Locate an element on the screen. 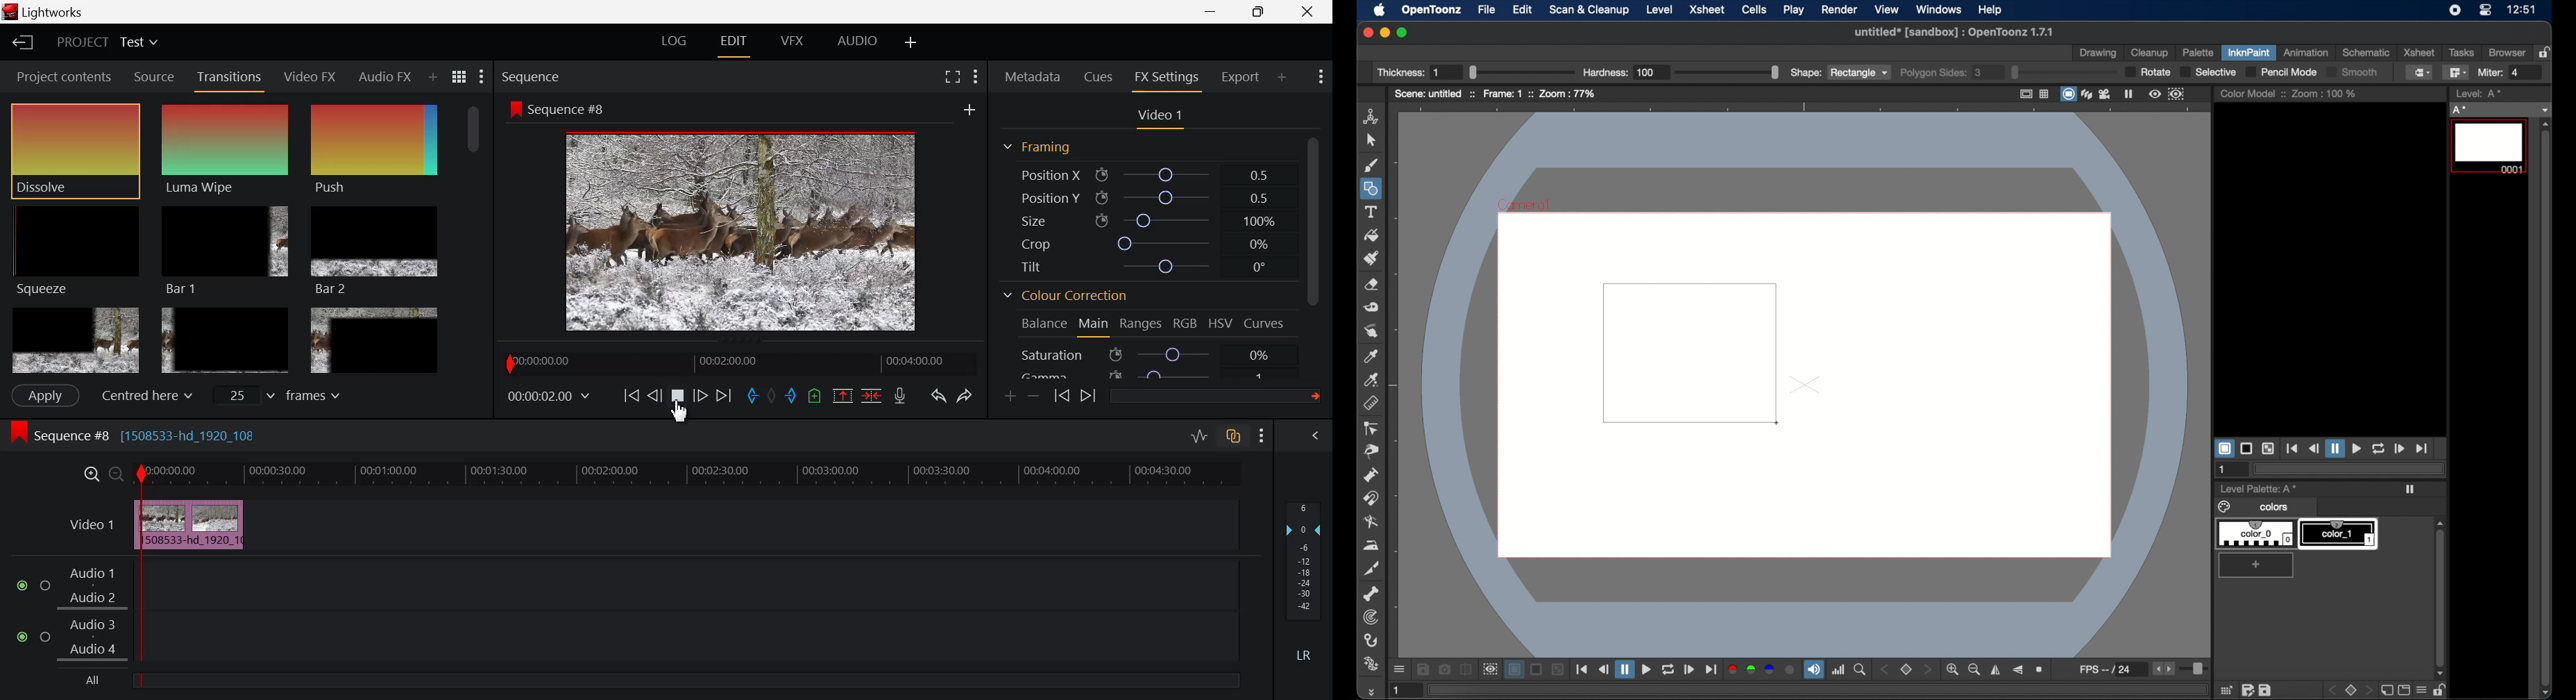 This screenshot has width=2576, height=700. blender tool is located at coordinates (1371, 523).